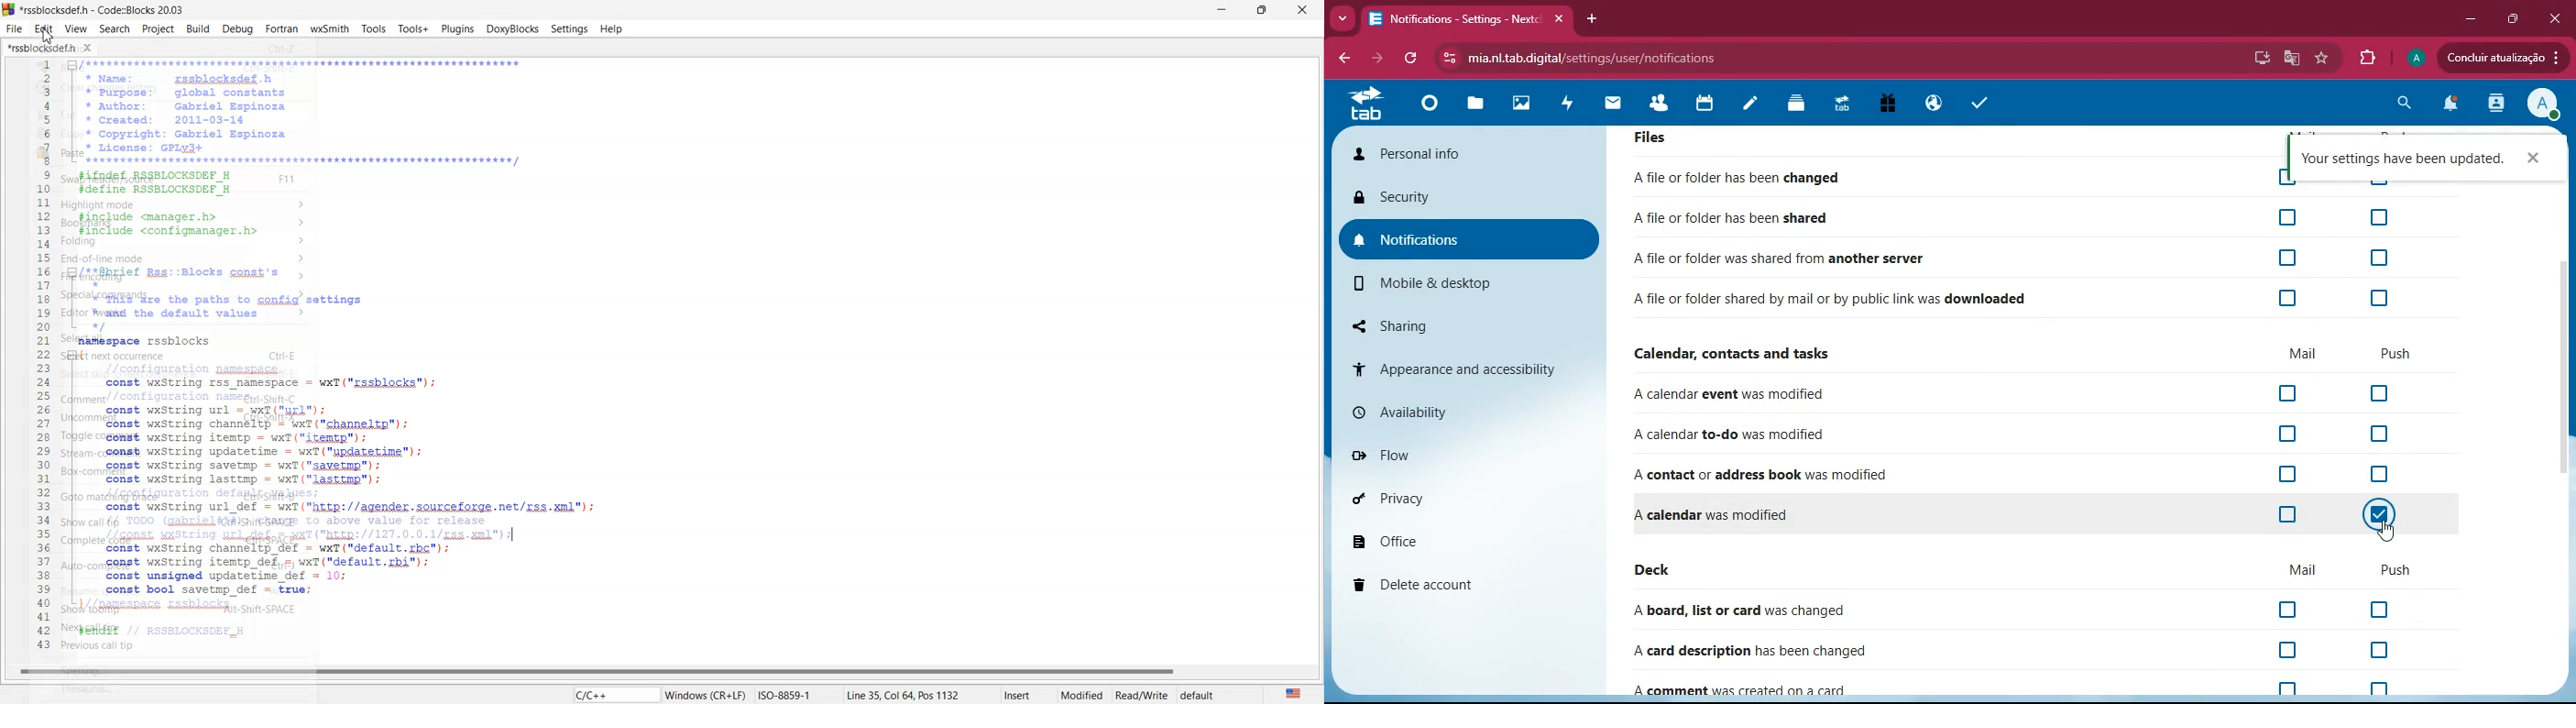 This screenshot has height=728, width=2576. What do you see at coordinates (1343, 60) in the screenshot?
I see `bacj` at bounding box center [1343, 60].